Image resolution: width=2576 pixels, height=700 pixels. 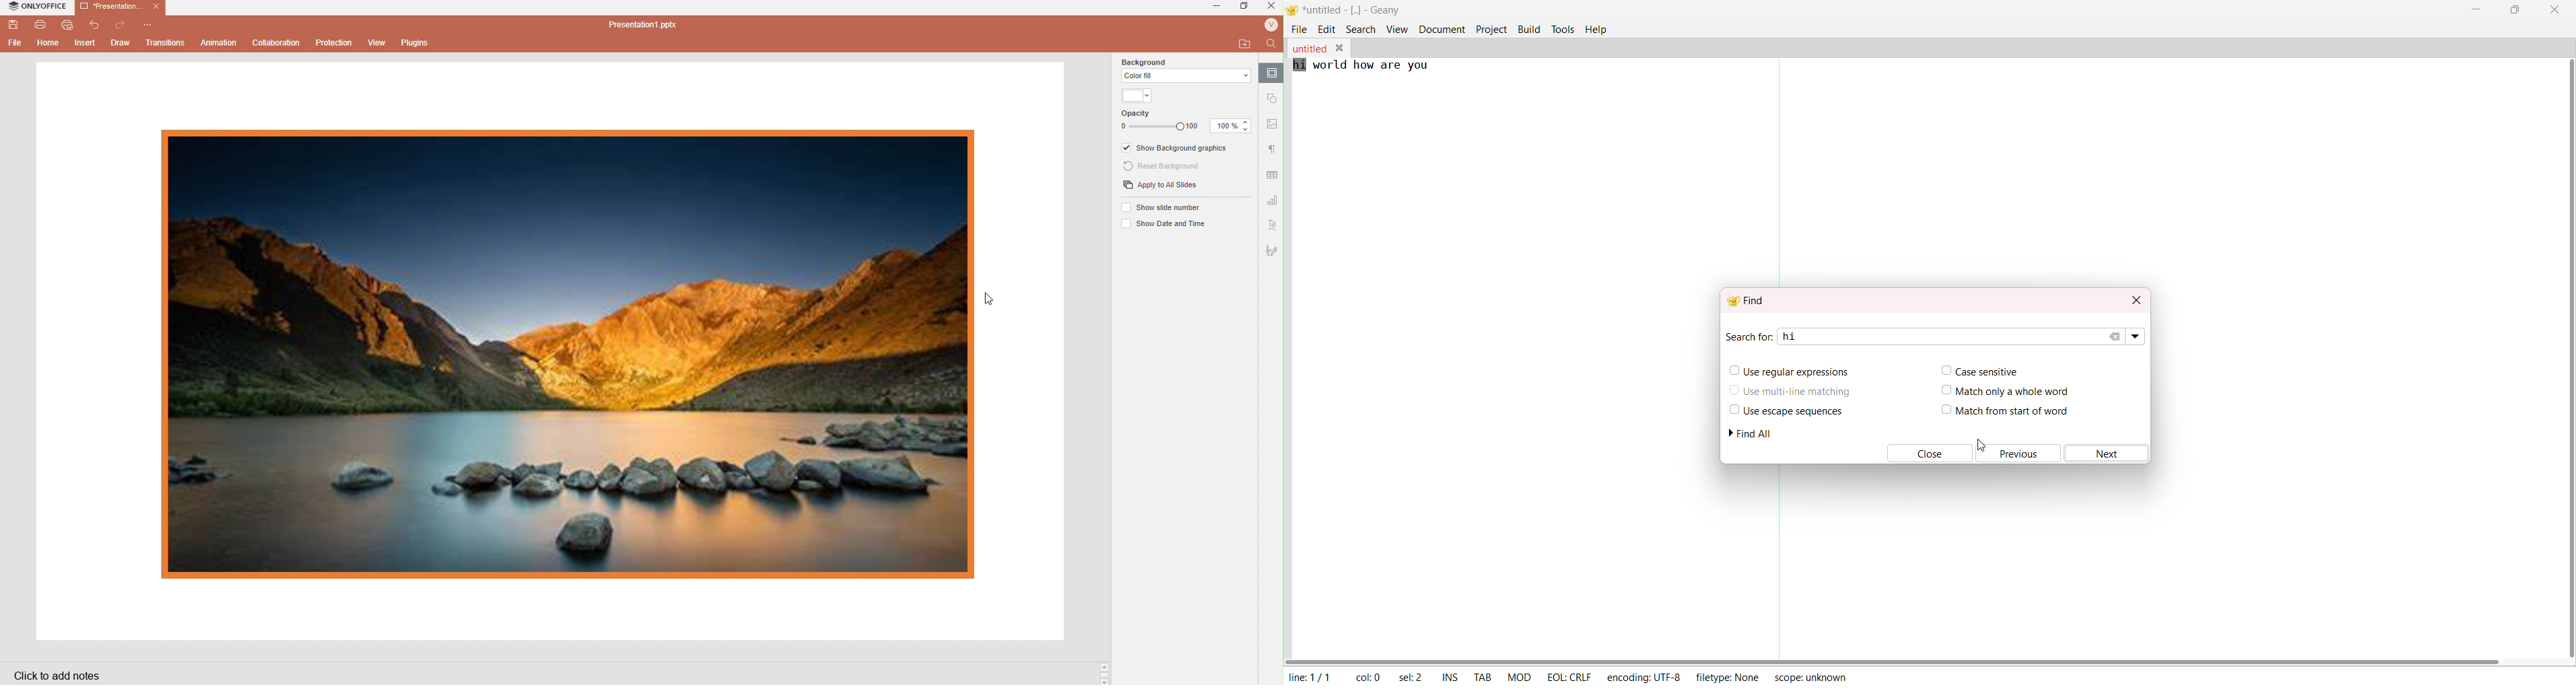 What do you see at coordinates (1272, 8) in the screenshot?
I see `Close` at bounding box center [1272, 8].